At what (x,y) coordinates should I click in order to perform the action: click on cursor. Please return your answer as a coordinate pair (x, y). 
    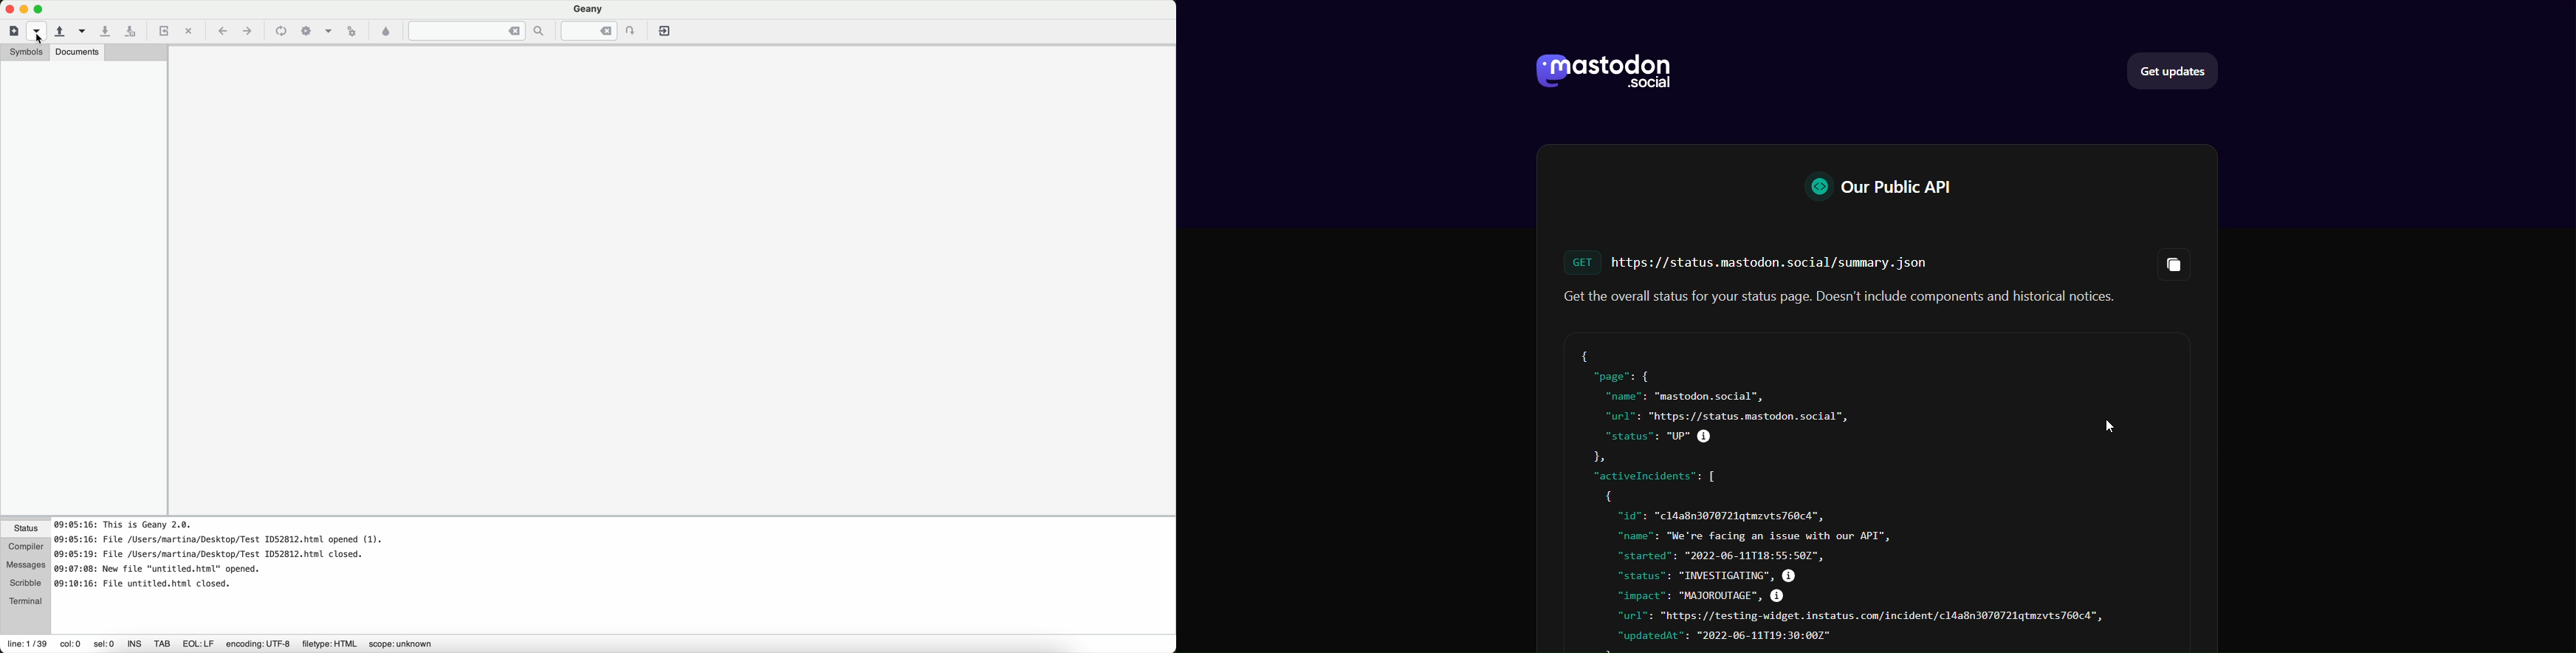
    Looking at the image, I should click on (2112, 425).